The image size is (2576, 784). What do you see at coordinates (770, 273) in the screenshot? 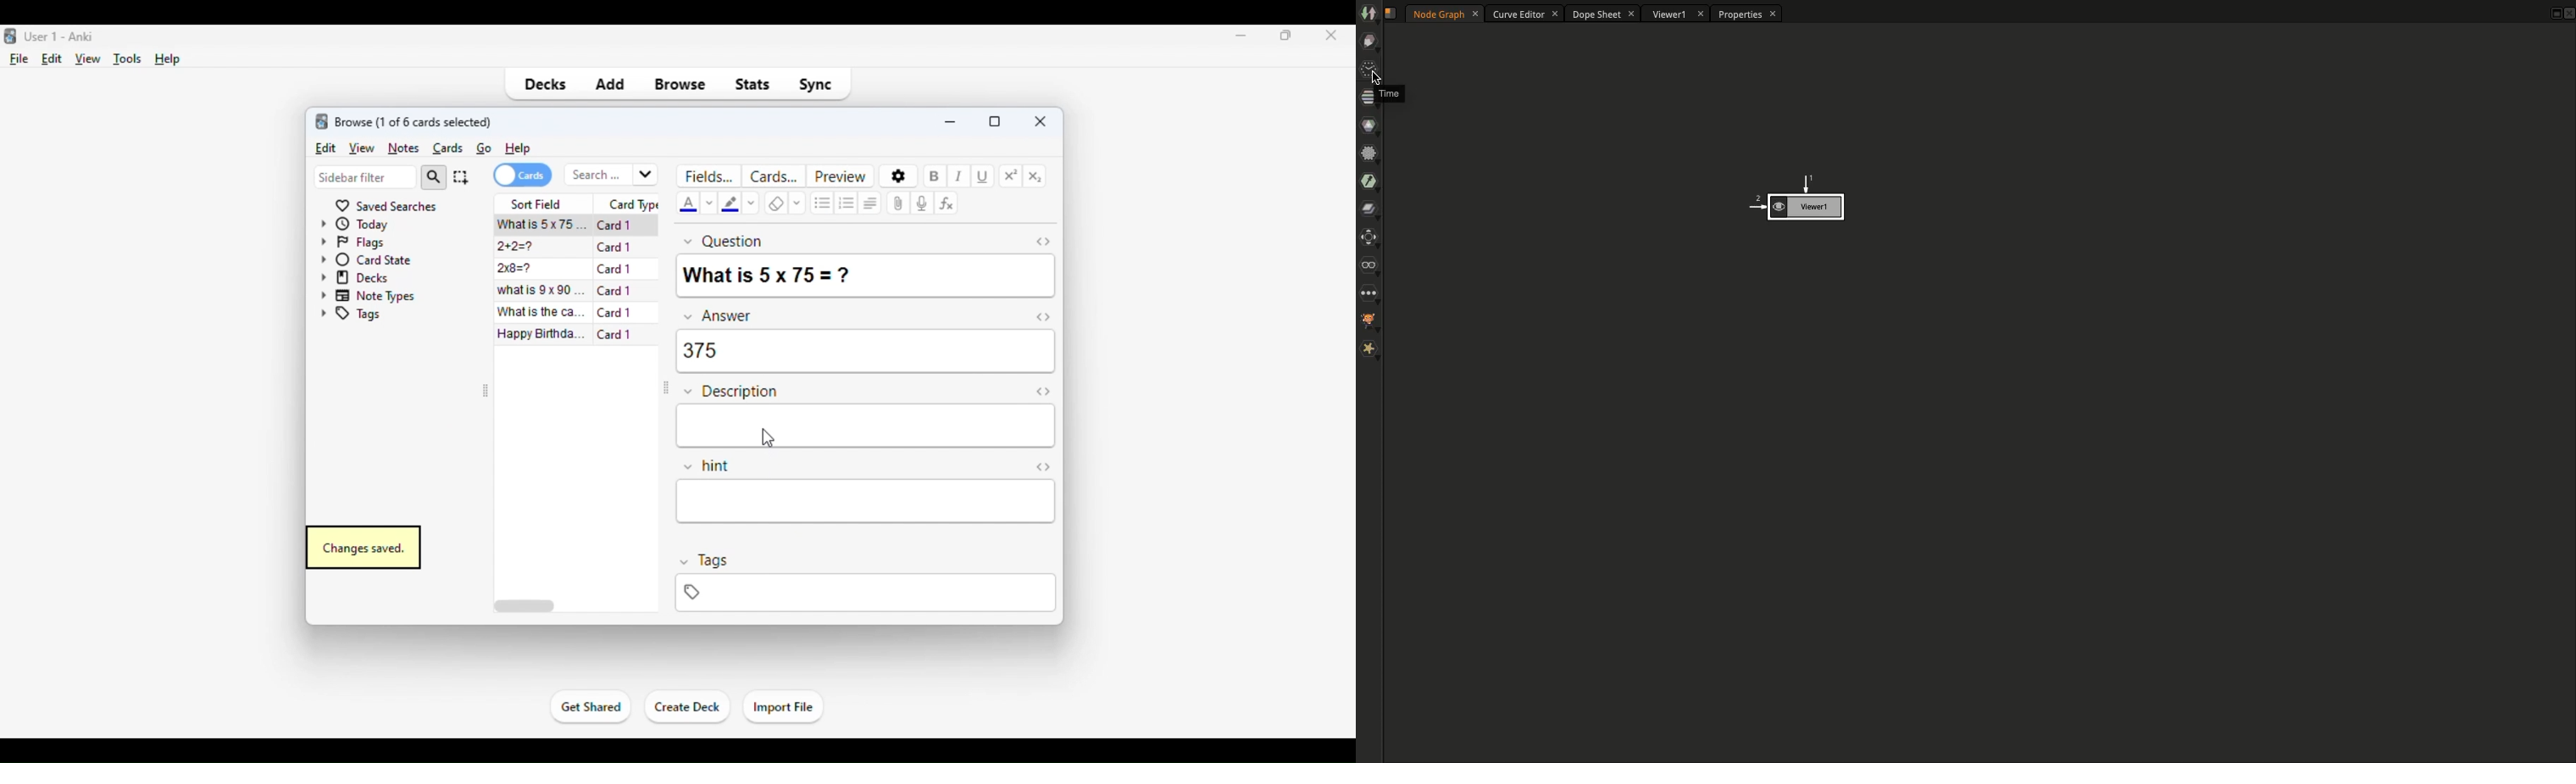
I see `what is 5x75=?` at bounding box center [770, 273].